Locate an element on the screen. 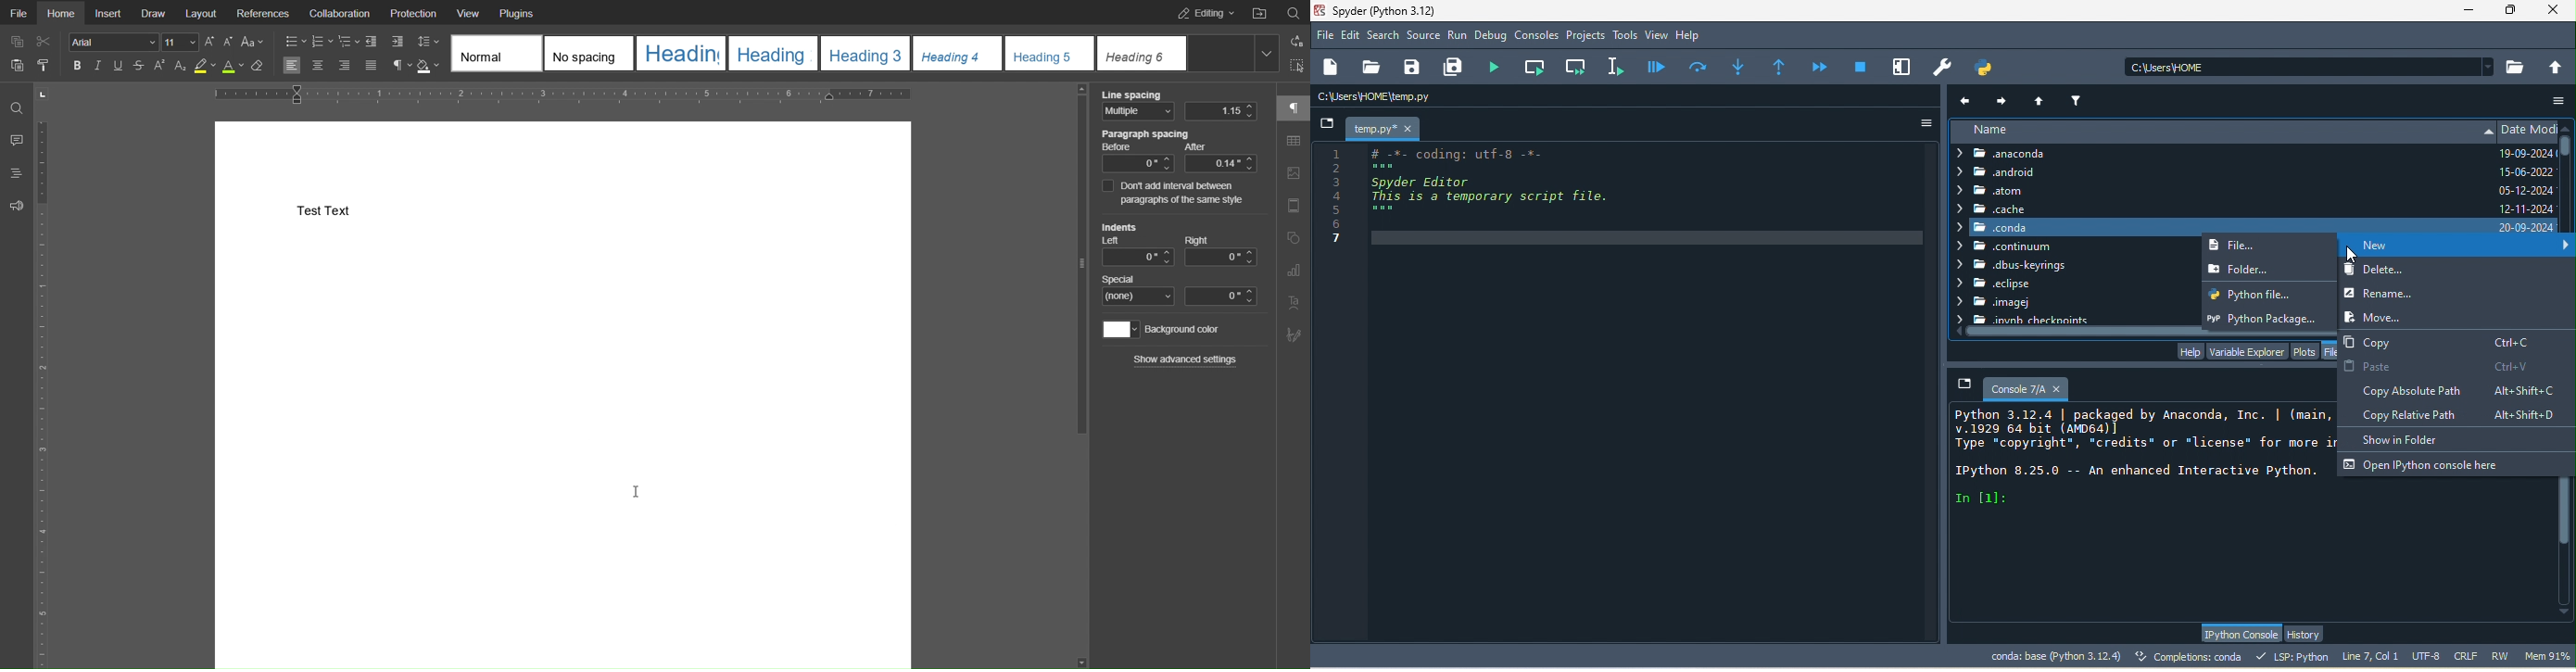 Image resolution: width=2576 pixels, height=672 pixels. filter is located at coordinates (2078, 98).